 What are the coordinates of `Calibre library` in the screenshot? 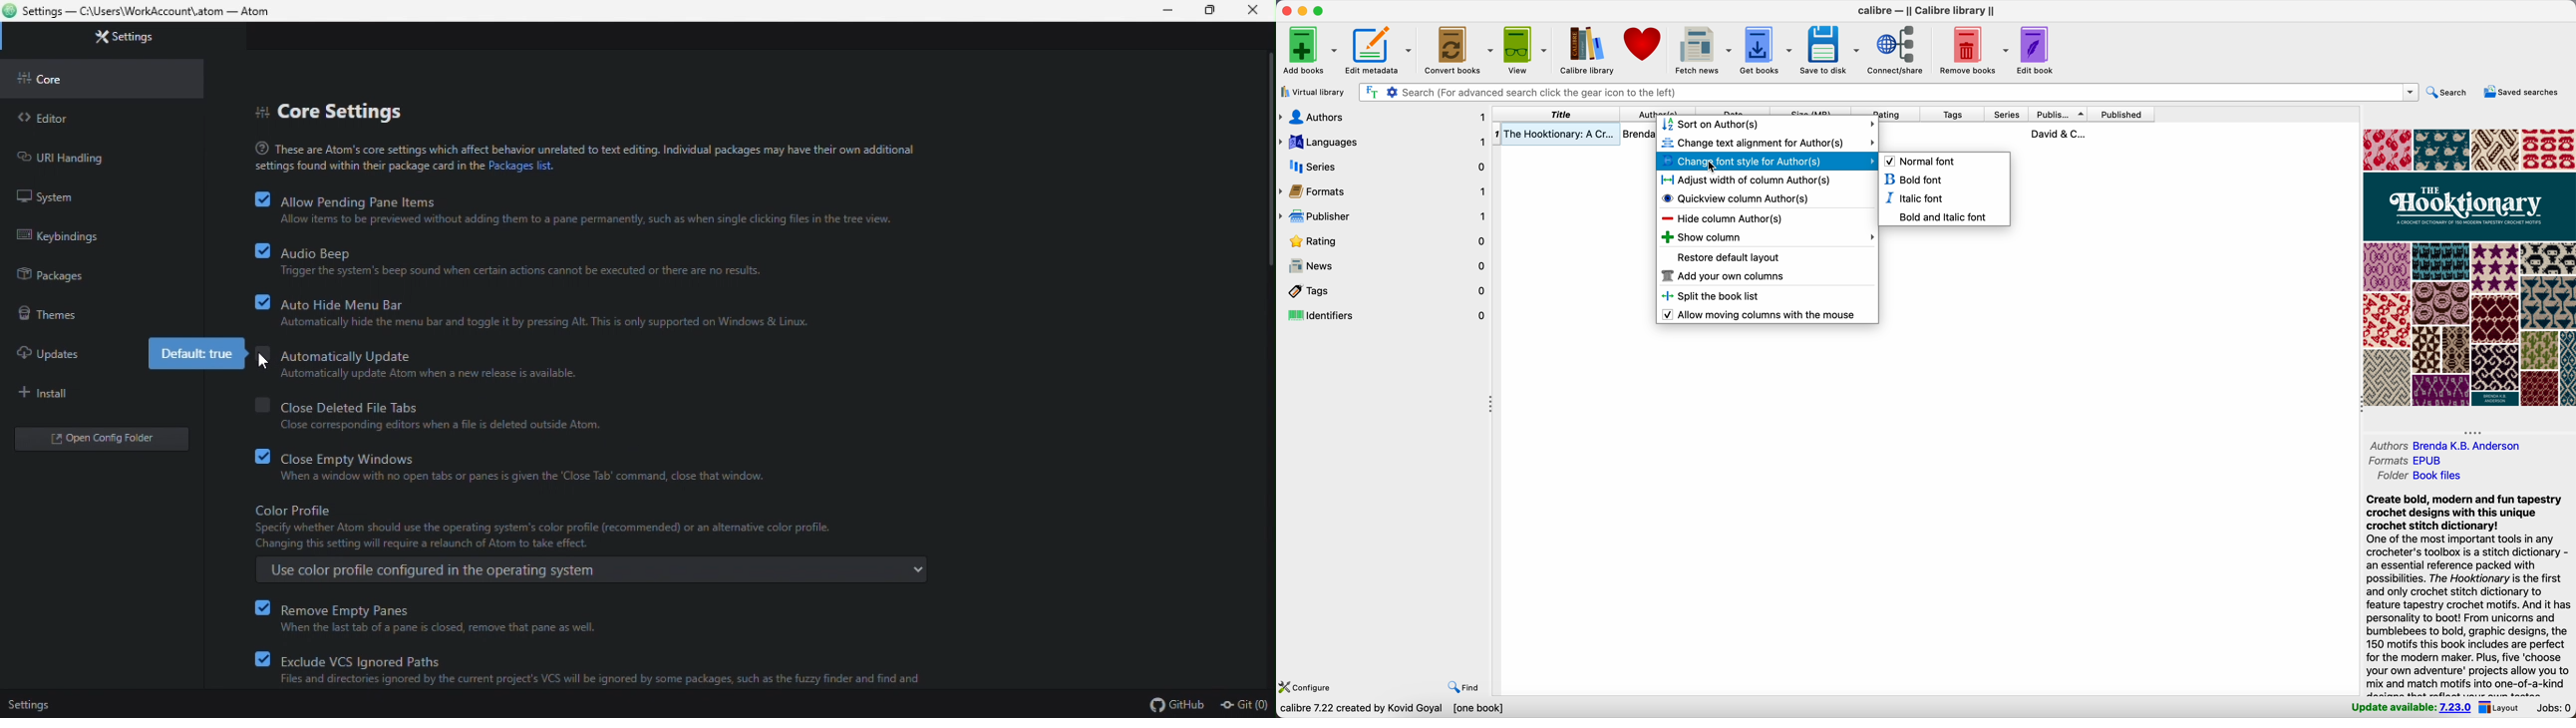 It's located at (1588, 49).